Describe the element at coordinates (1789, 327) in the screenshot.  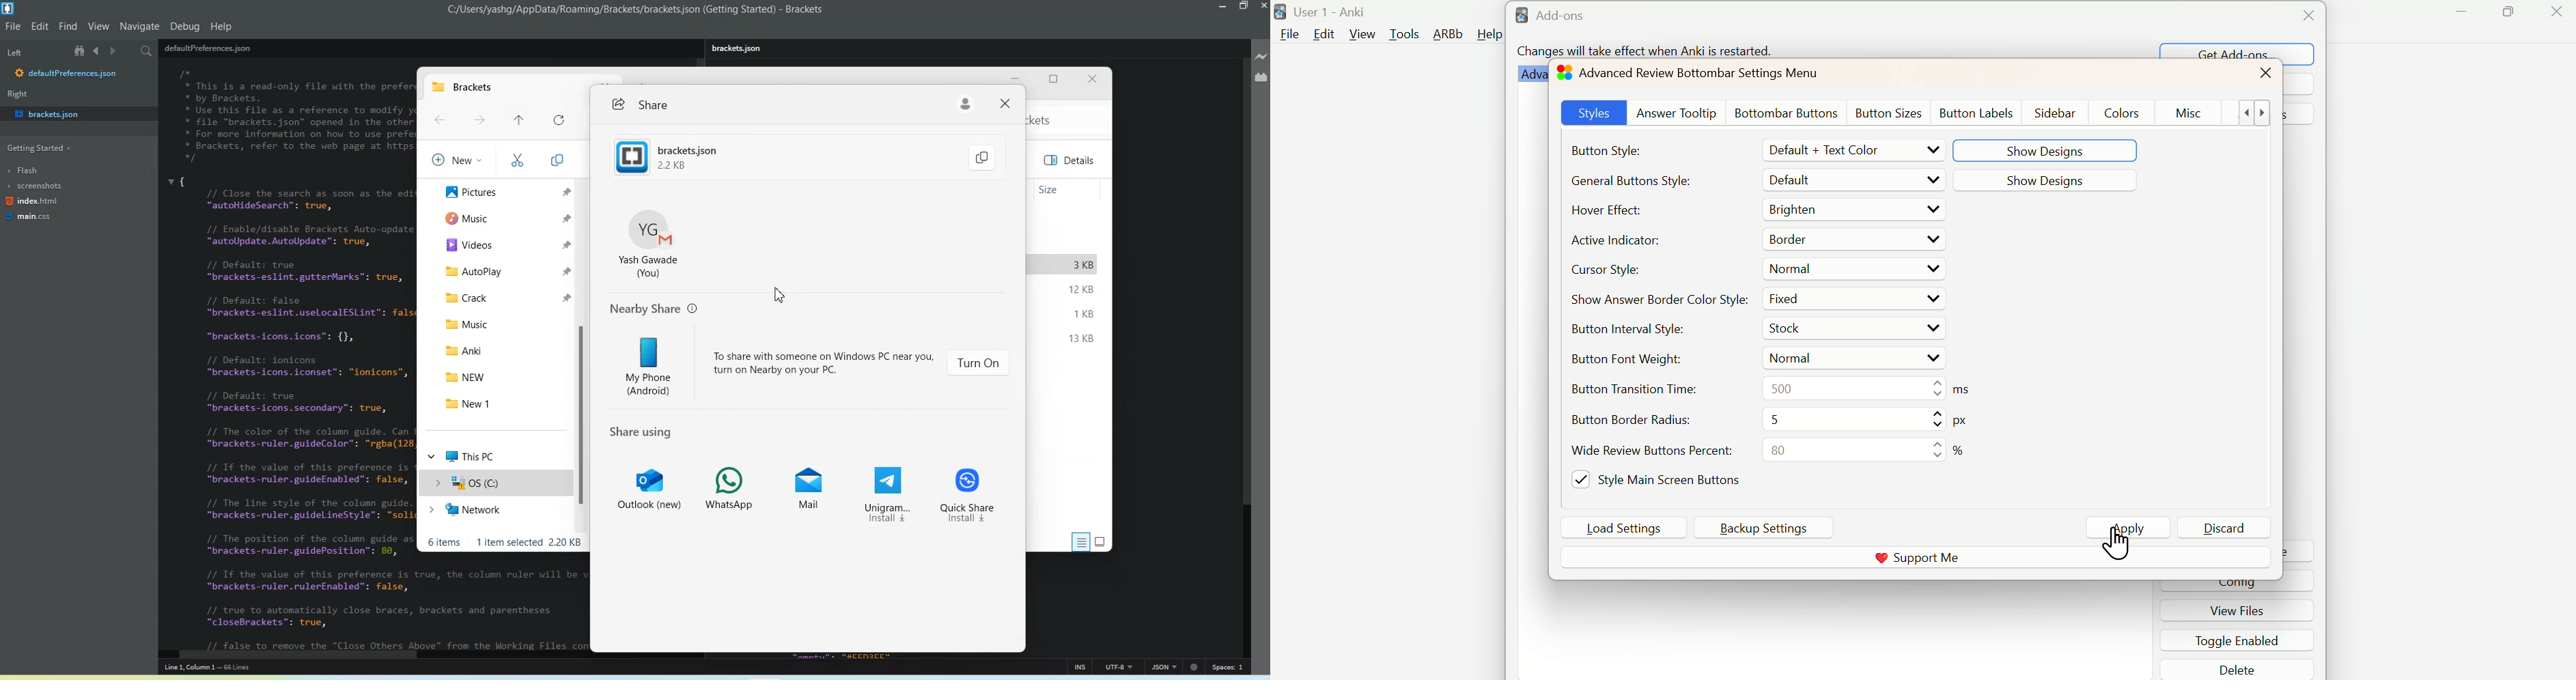
I see `Stock` at that location.